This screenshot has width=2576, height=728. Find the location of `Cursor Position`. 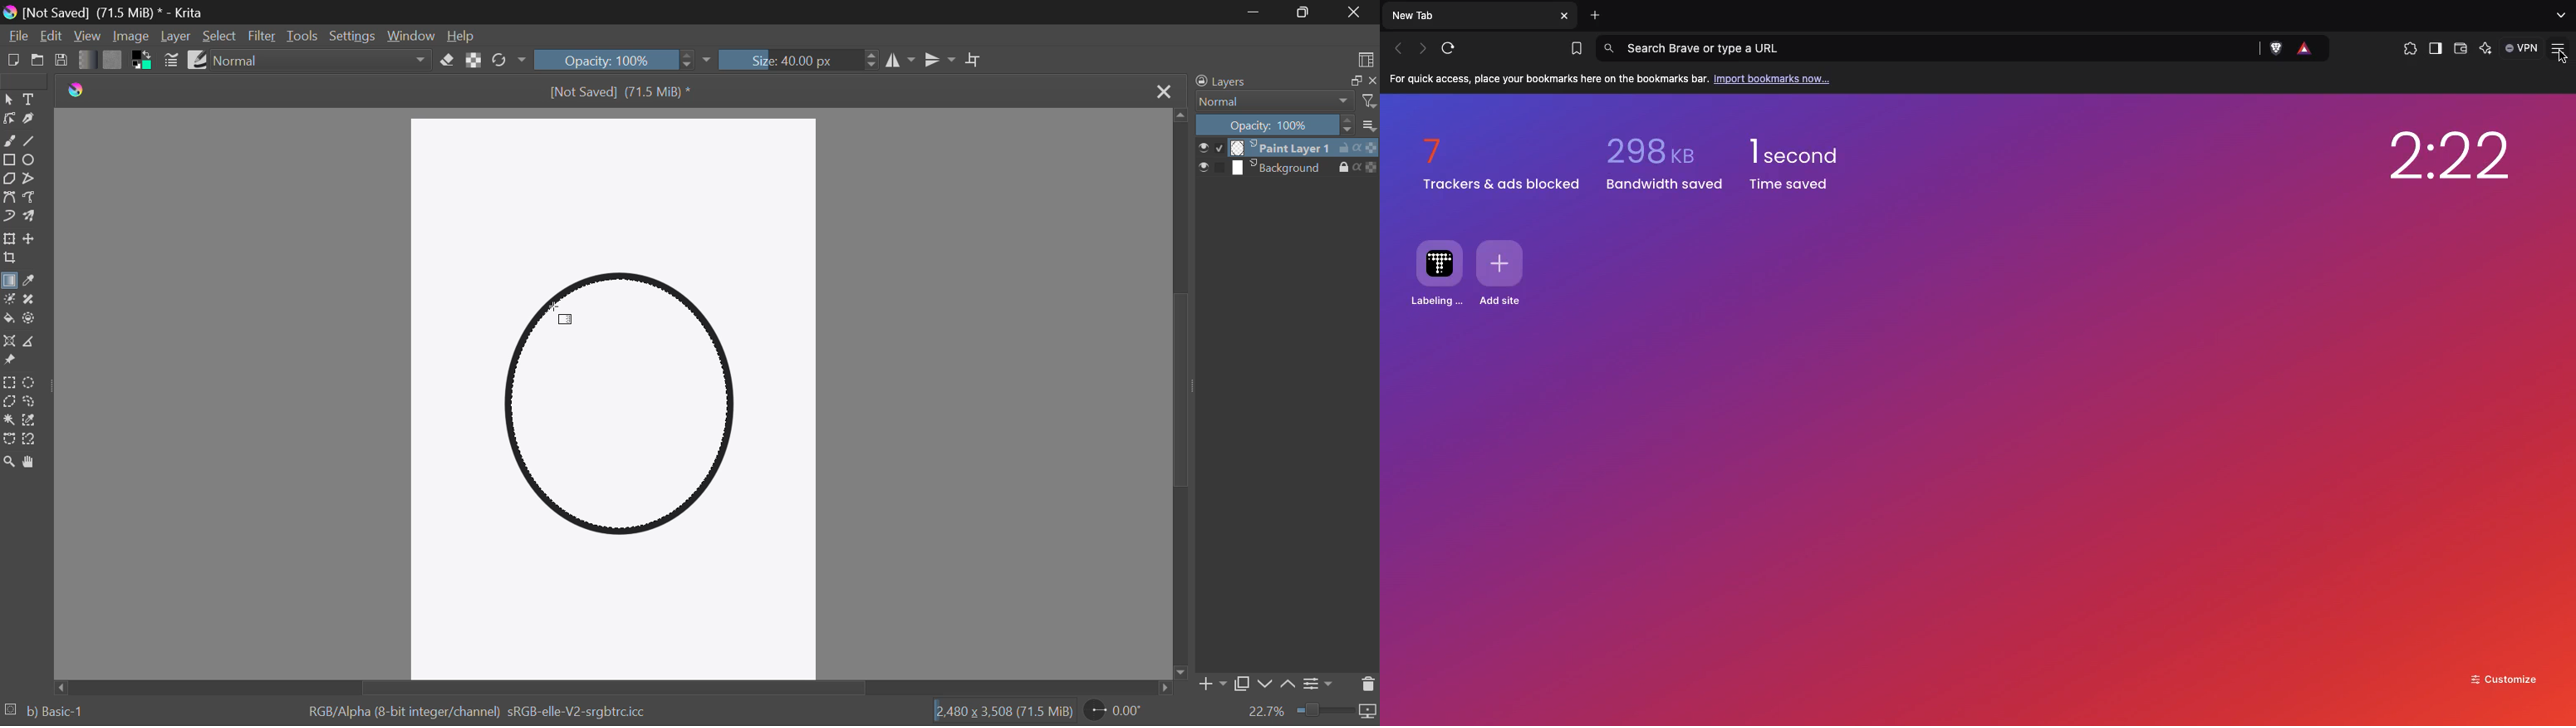

Cursor Position is located at coordinates (564, 316).